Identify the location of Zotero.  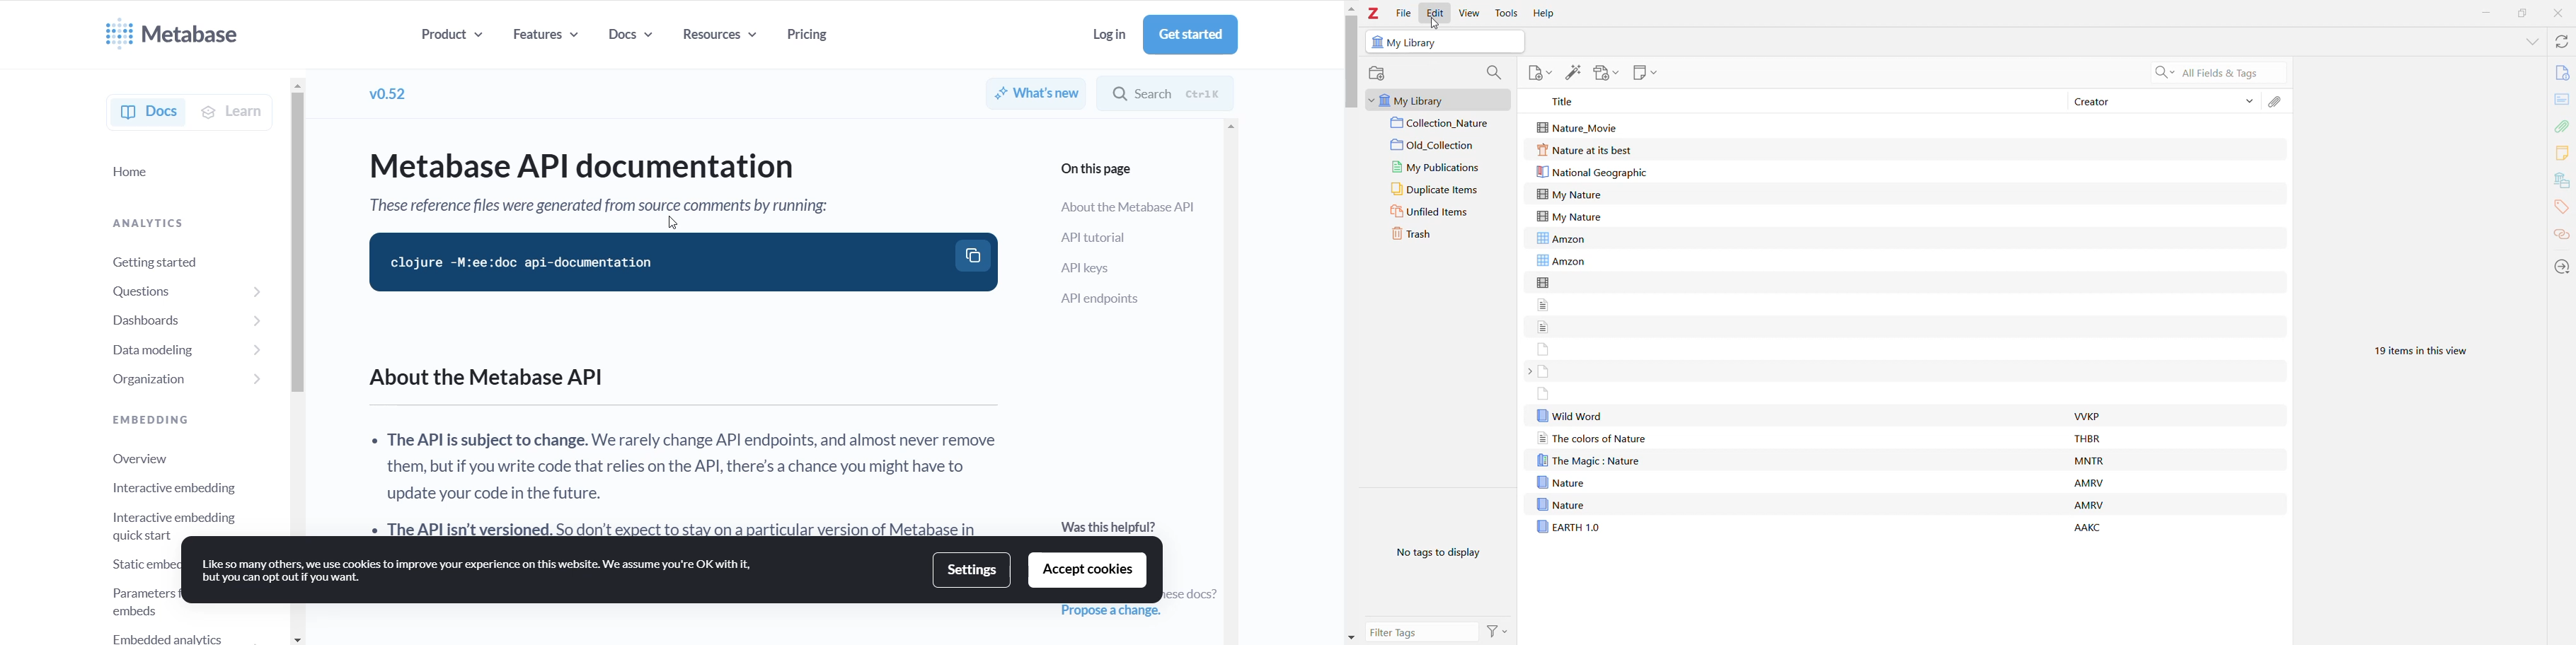
(1375, 13).